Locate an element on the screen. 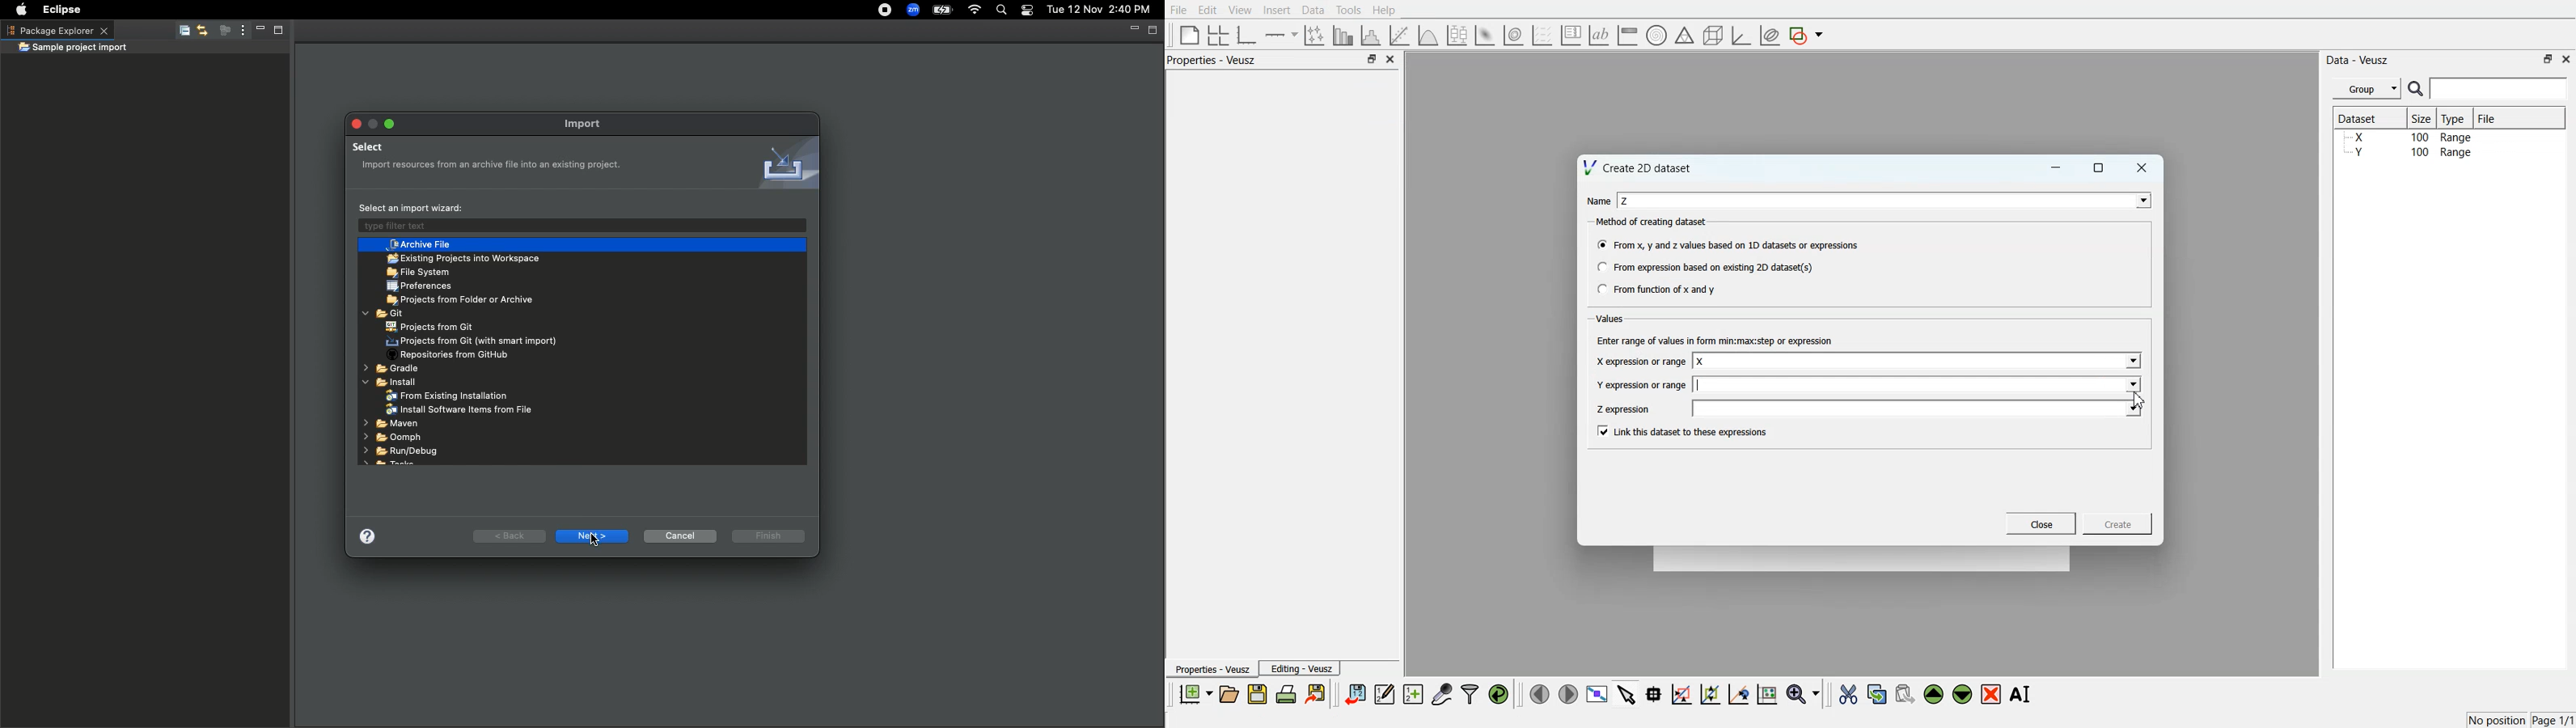 This screenshot has height=728, width=2576. From function of x and y is located at coordinates (1658, 288).